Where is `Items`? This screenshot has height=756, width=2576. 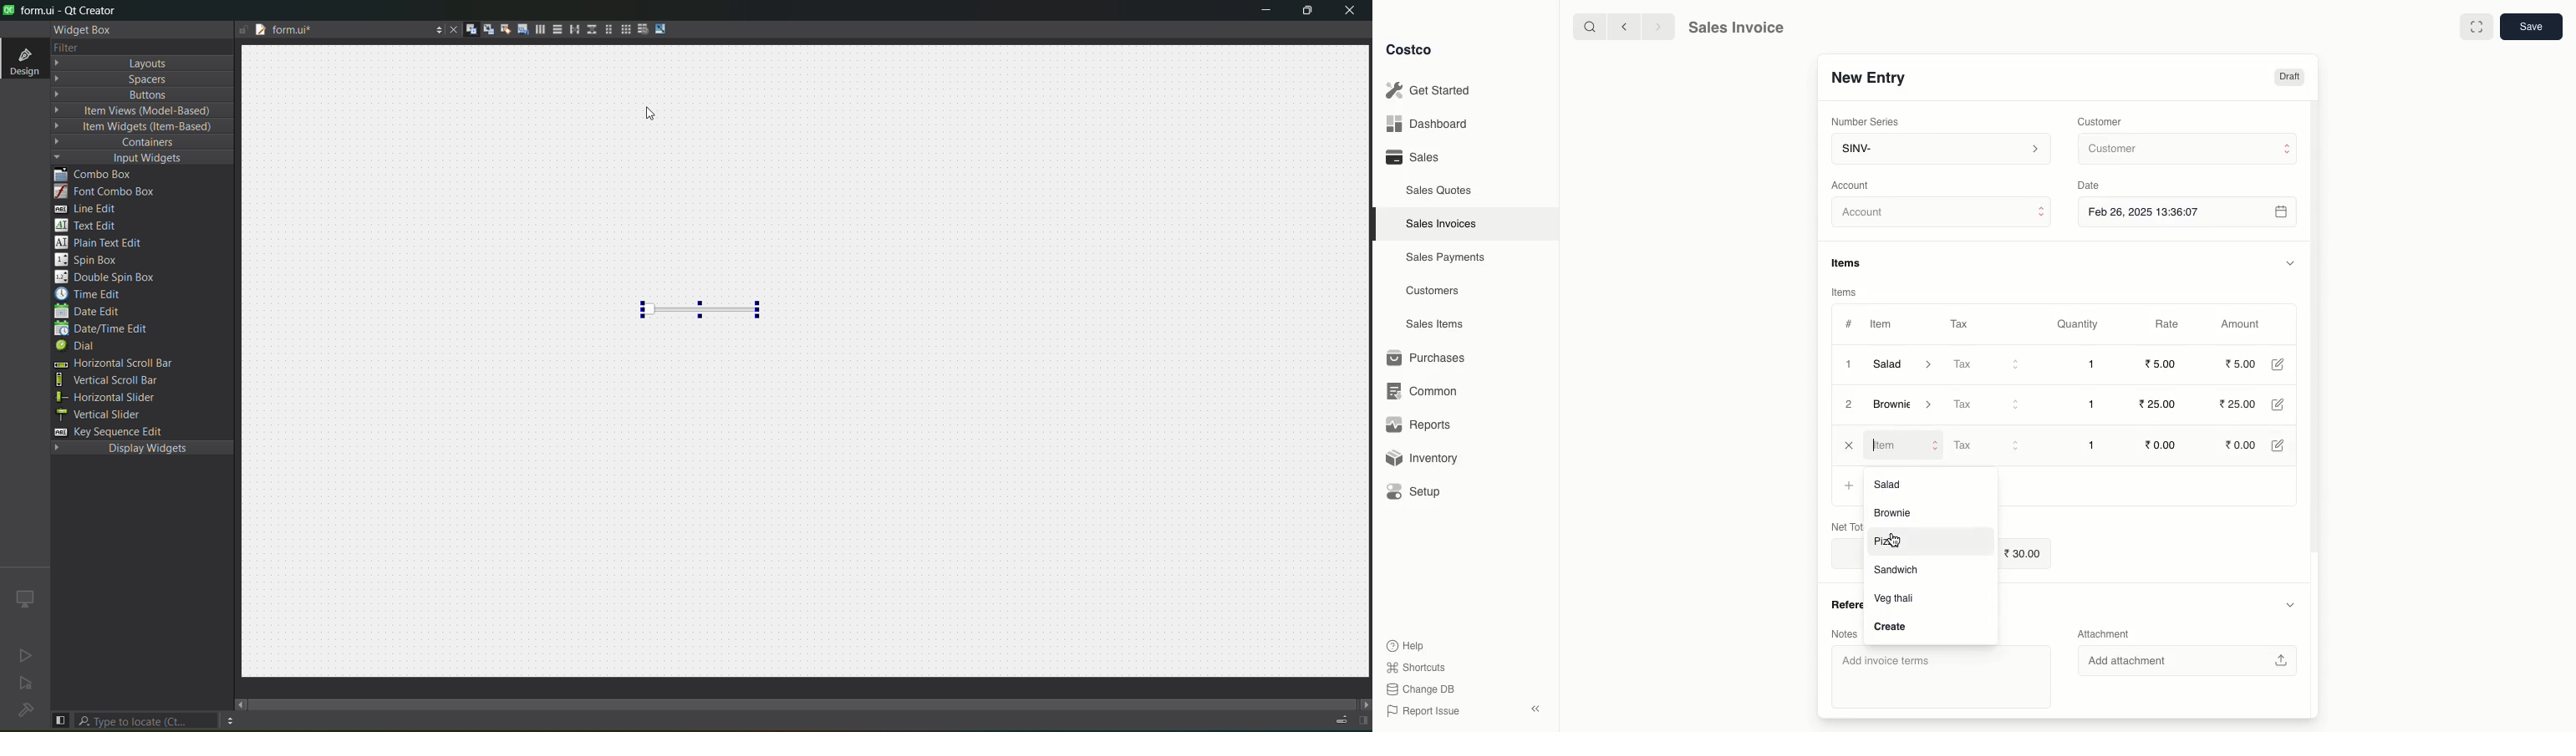 Items is located at coordinates (1852, 262).